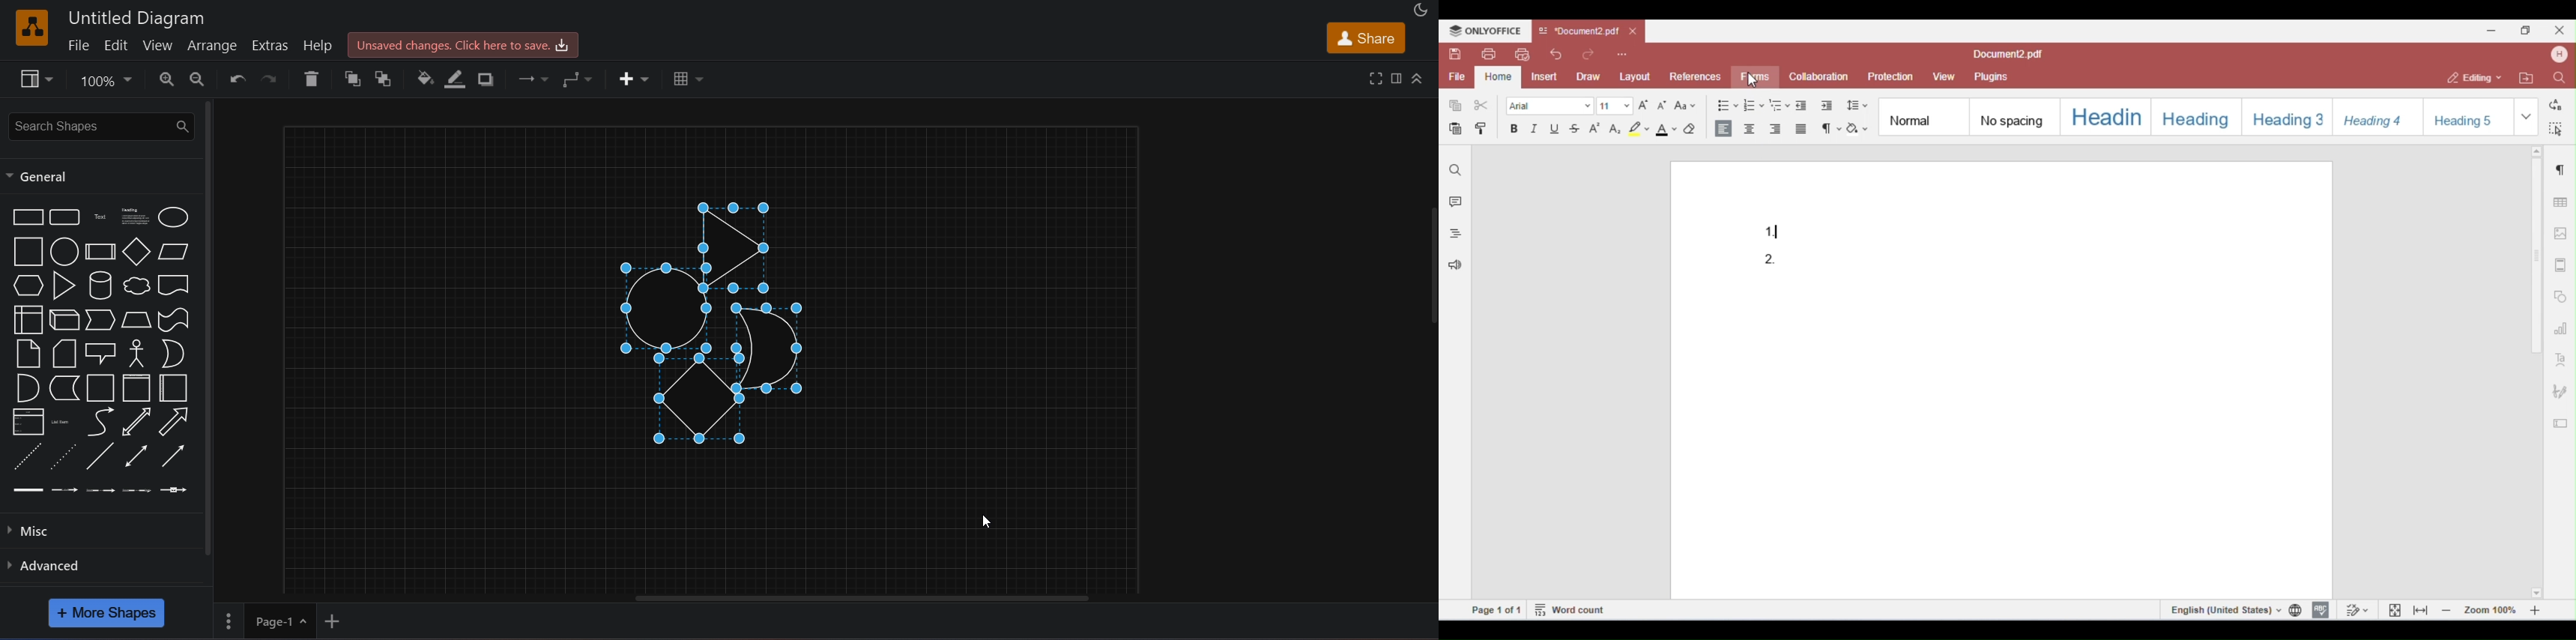 Image resolution: width=2576 pixels, height=644 pixels. What do you see at coordinates (632, 77) in the screenshot?
I see `insert` at bounding box center [632, 77].